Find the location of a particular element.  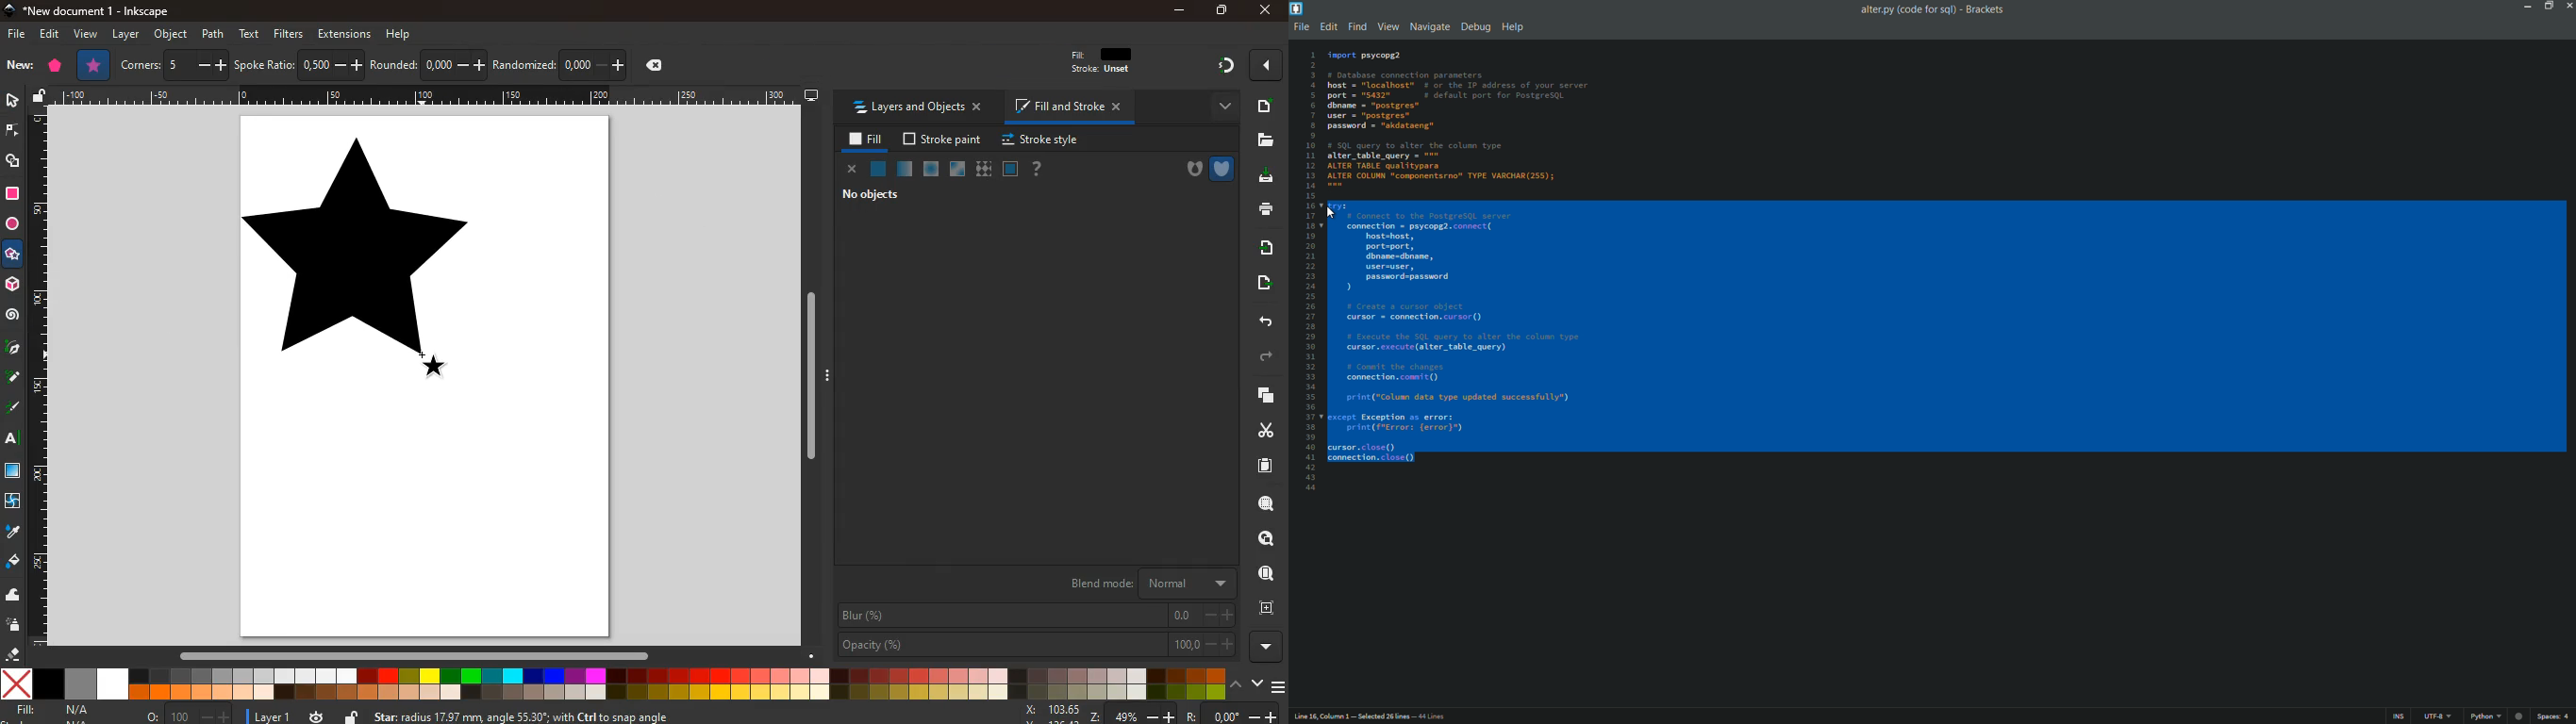

minimize is located at coordinates (2525, 5).